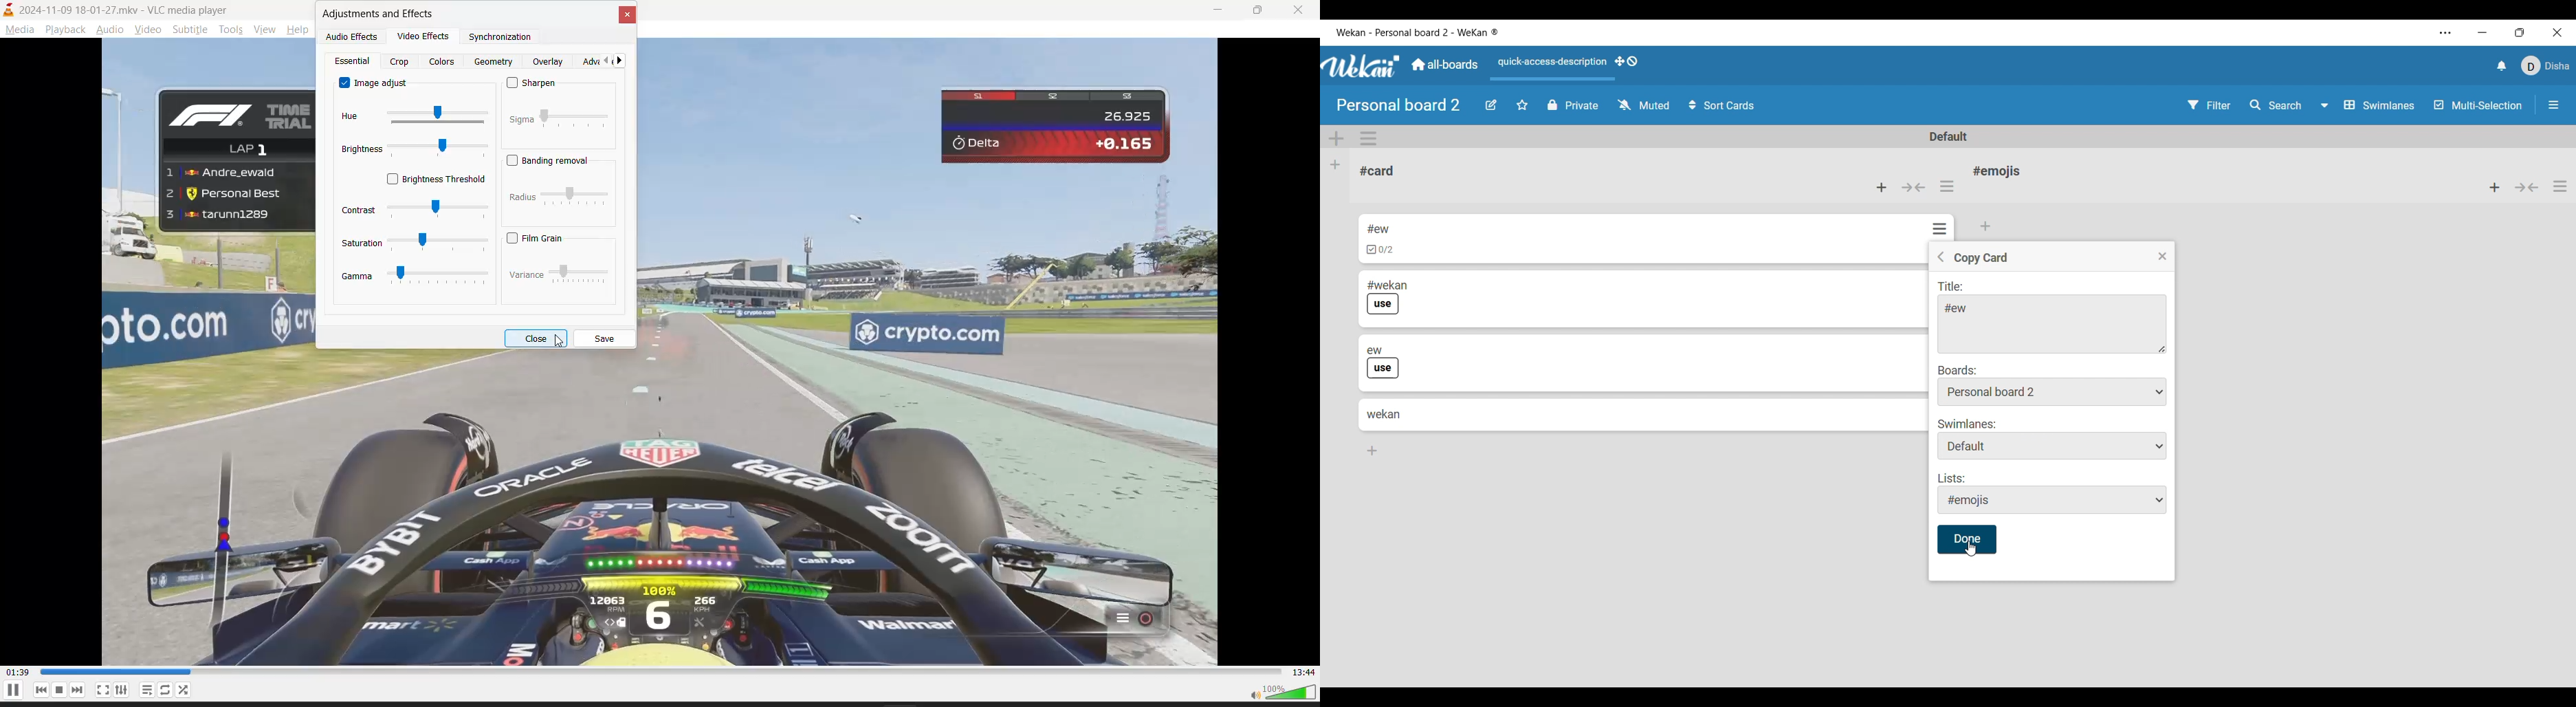  Describe the element at coordinates (1952, 287) in the screenshot. I see `Indicates title` at that location.